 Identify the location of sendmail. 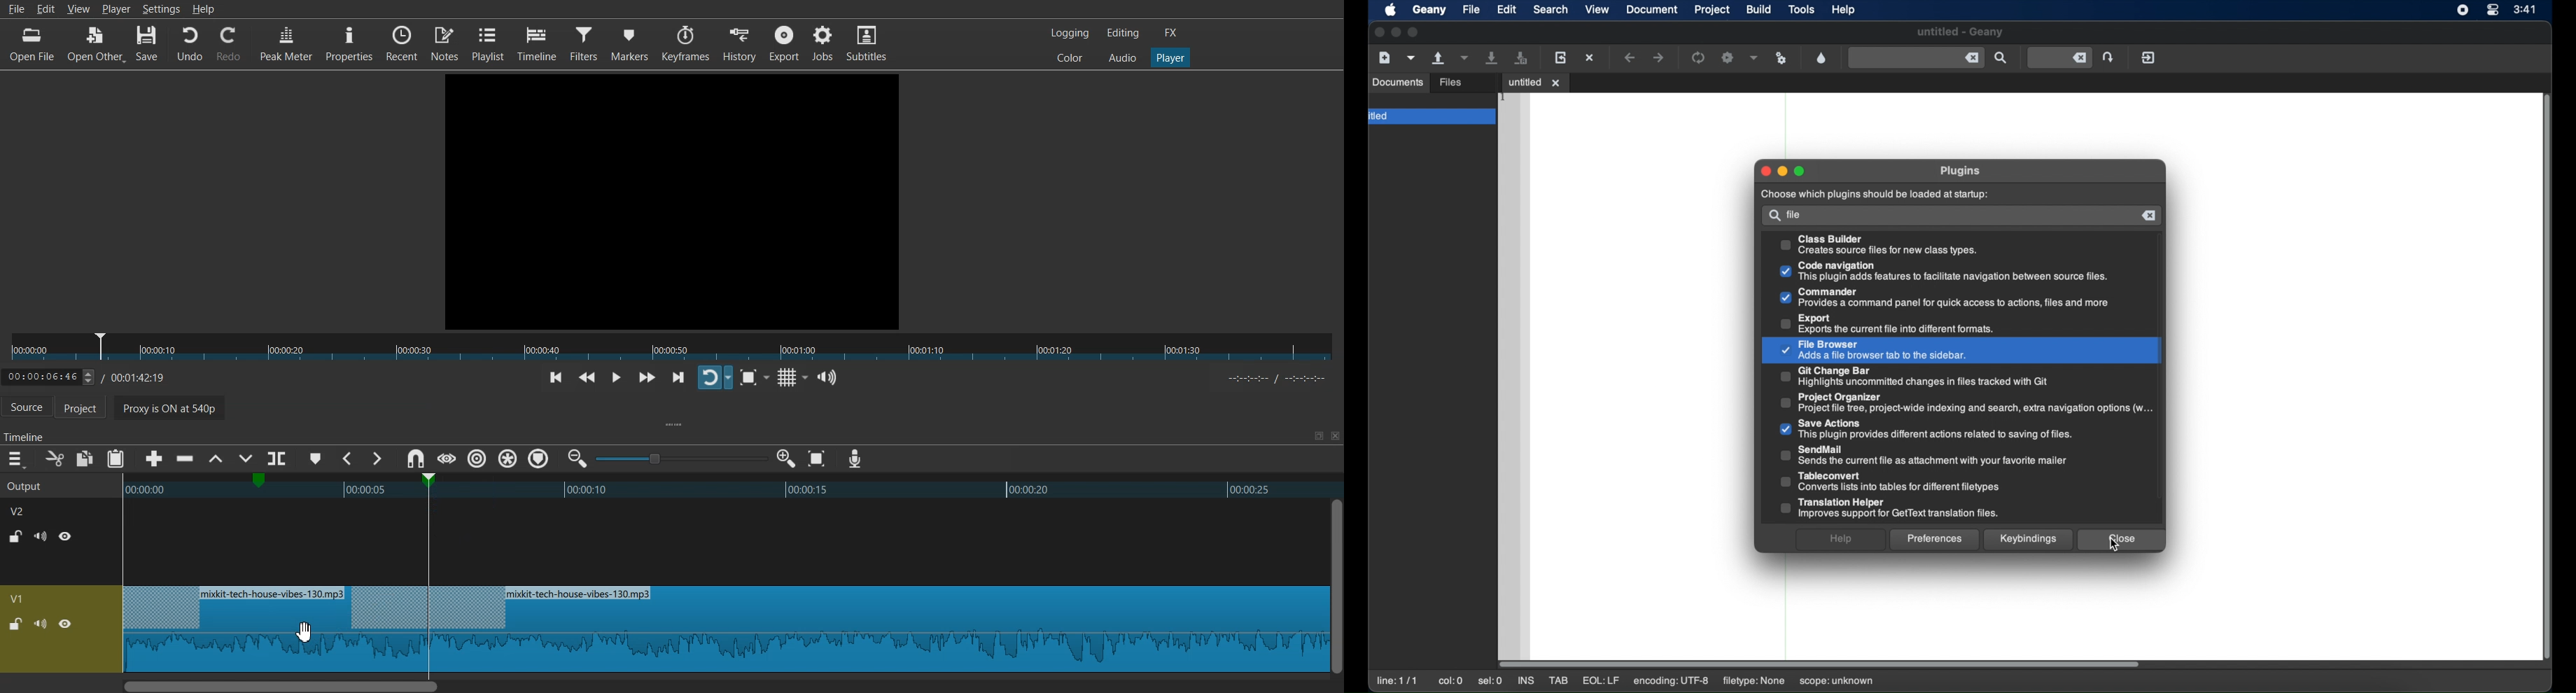
(1925, 455).